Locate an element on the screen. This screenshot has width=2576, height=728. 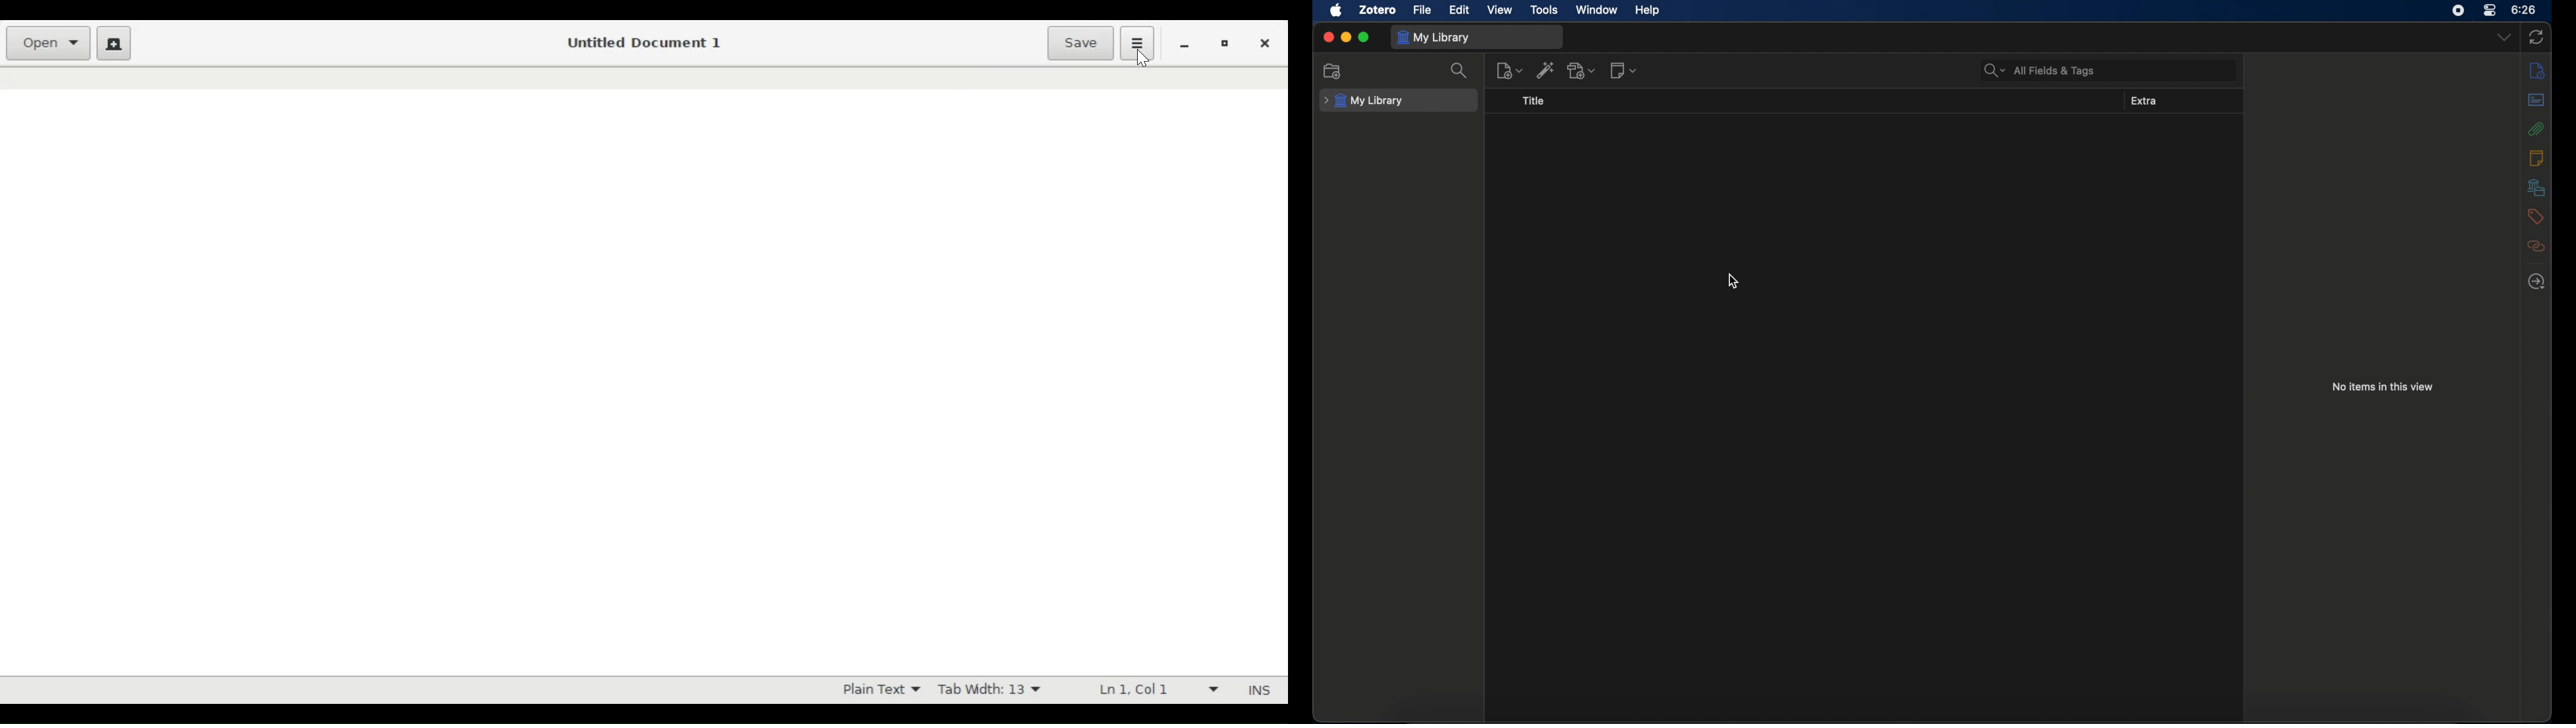
related is located at coordinates (2536, 245).